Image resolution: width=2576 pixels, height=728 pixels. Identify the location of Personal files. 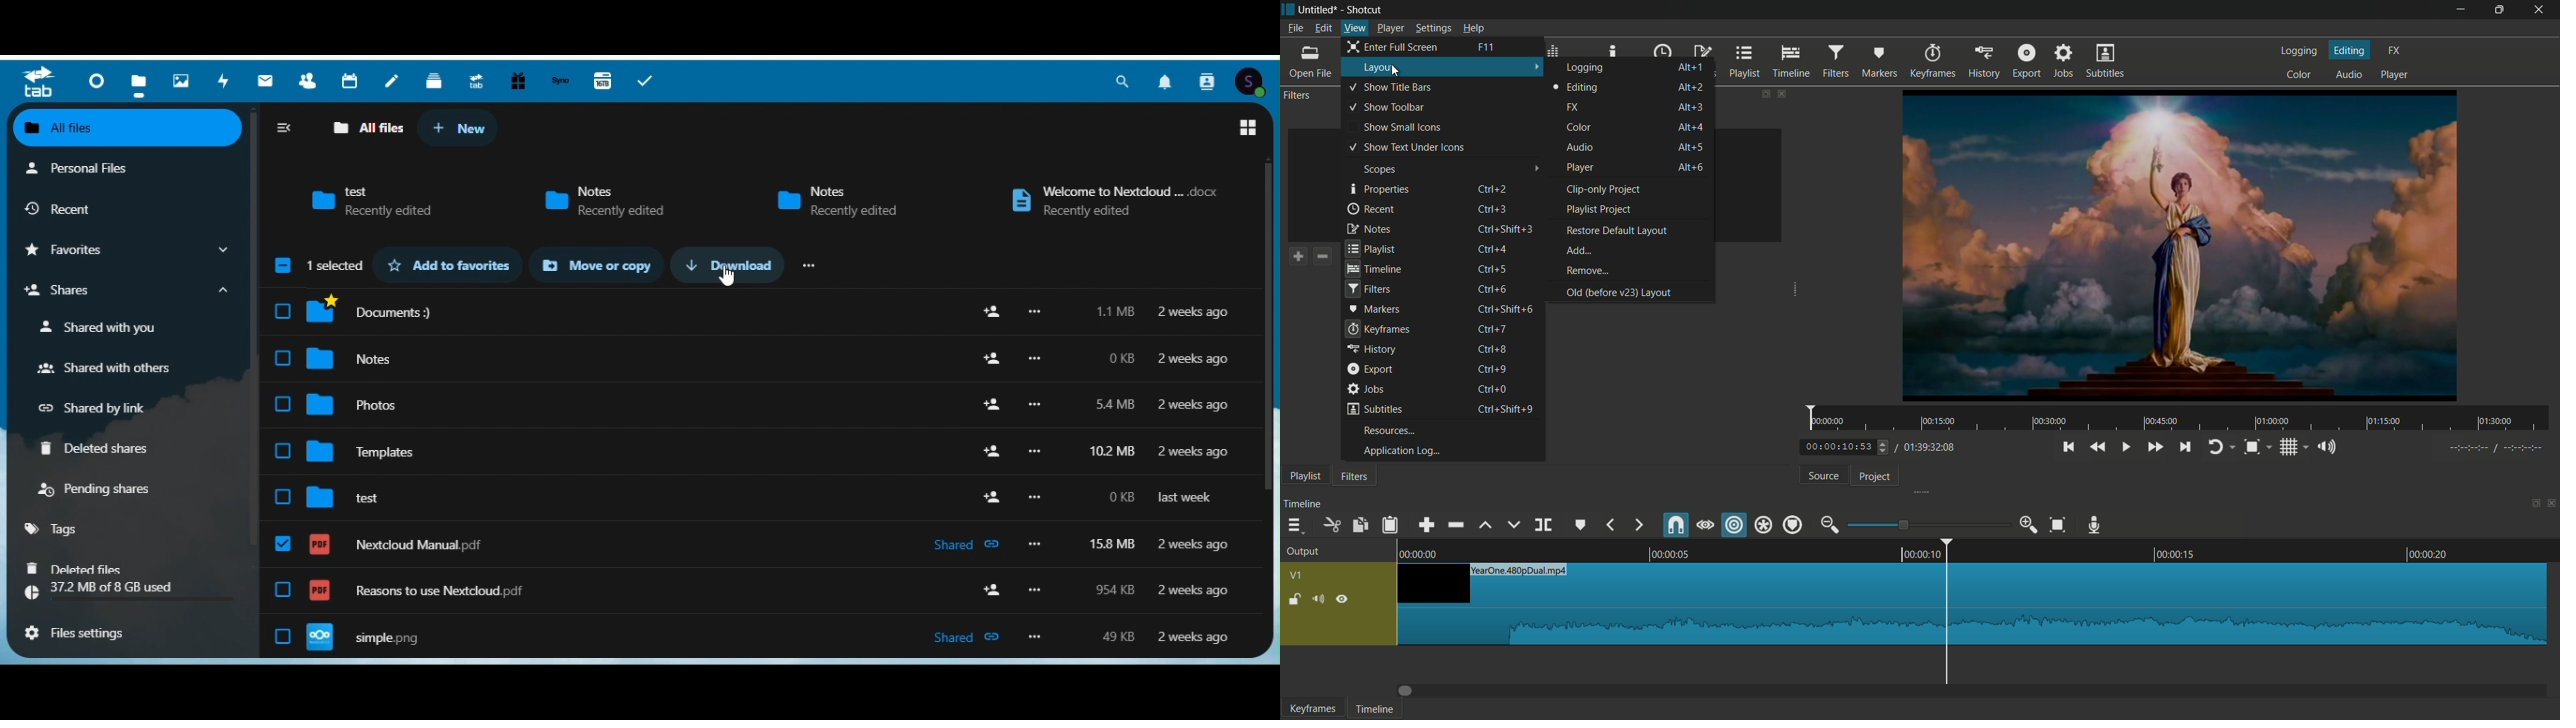
(90, 166).